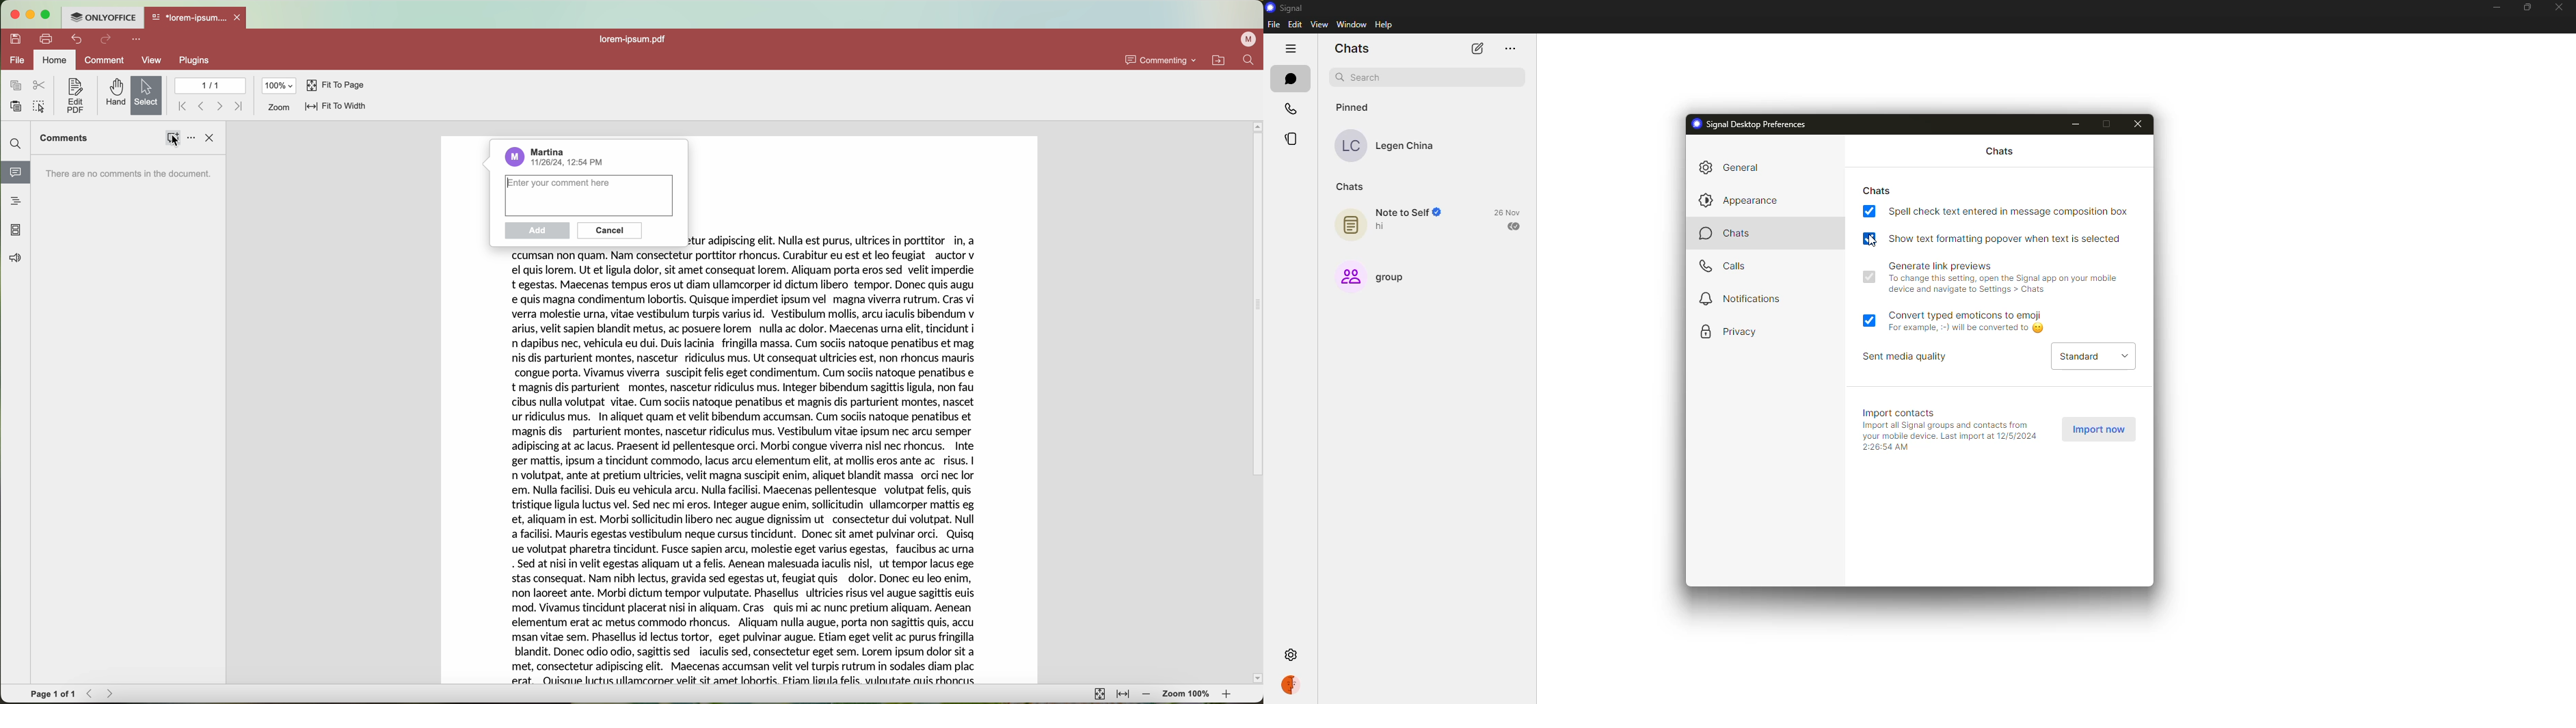 This screenshot has width=2576, height=728. Describe the element at coordinates (2141, 123) in the screenshot. I see `close` at that location.